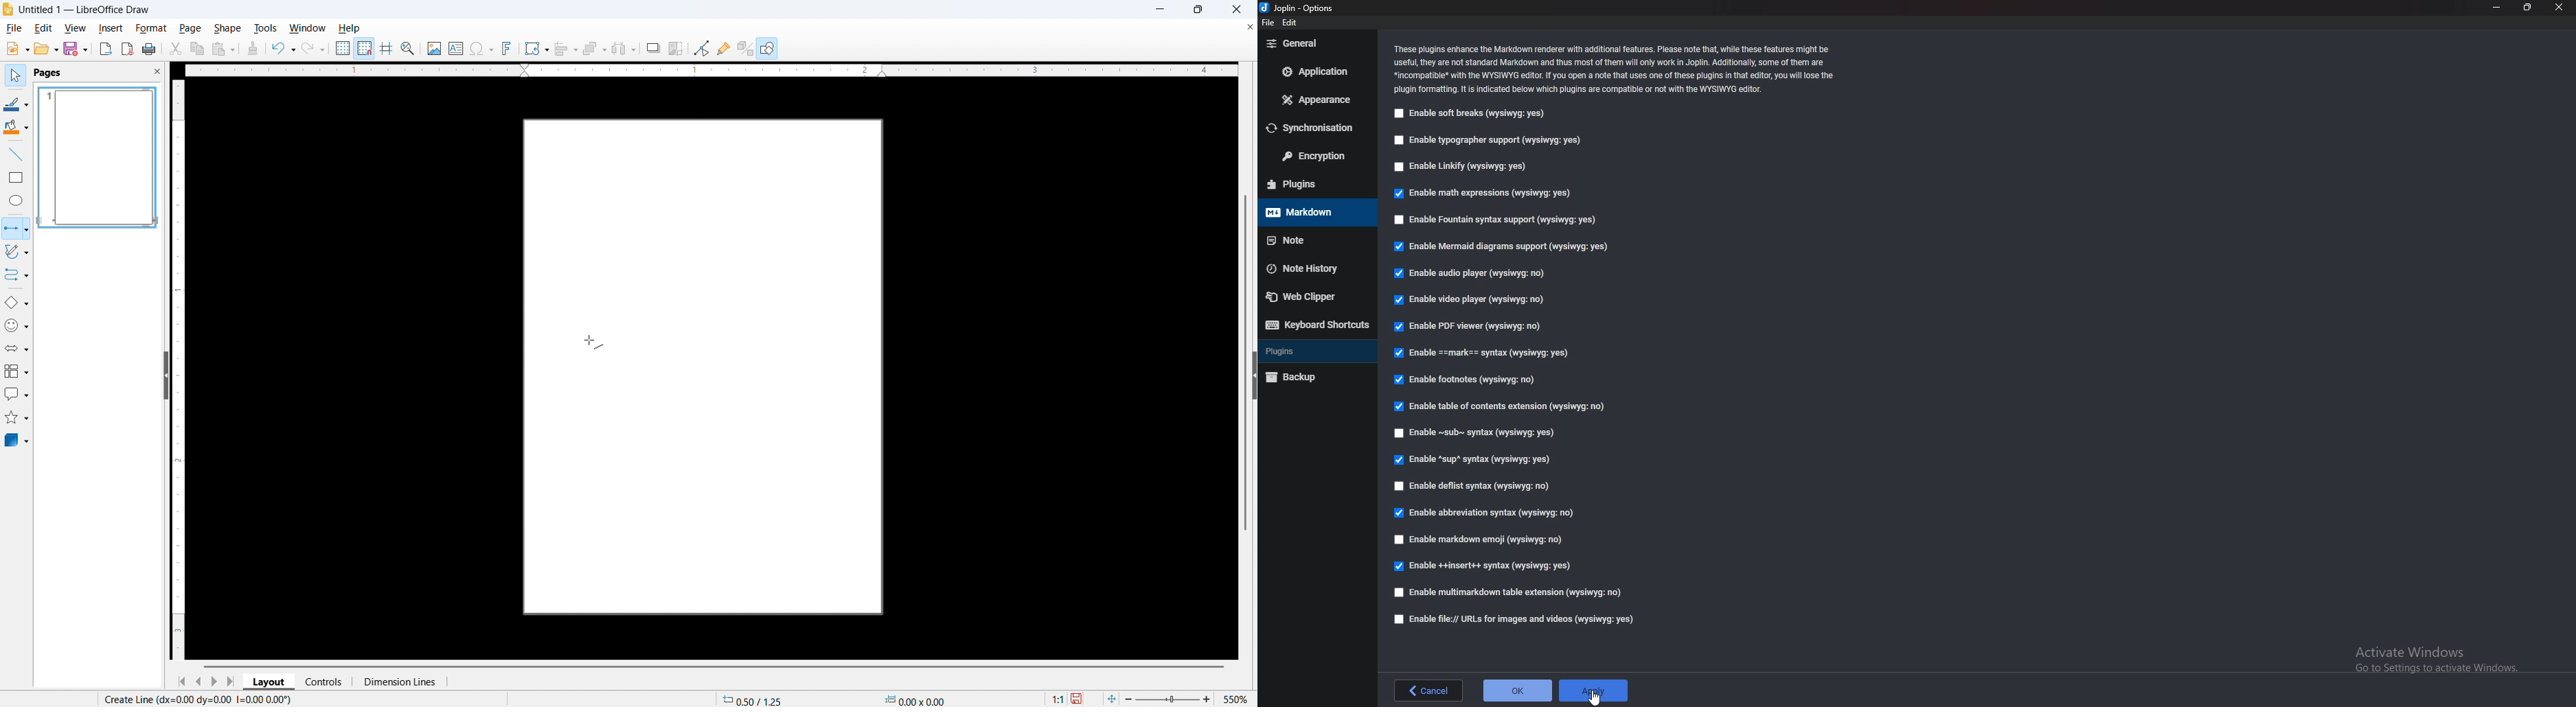  Describe the element at coordinates (1506, 592) in the screenshot. I see `enable multi markdown table extension` at that location.